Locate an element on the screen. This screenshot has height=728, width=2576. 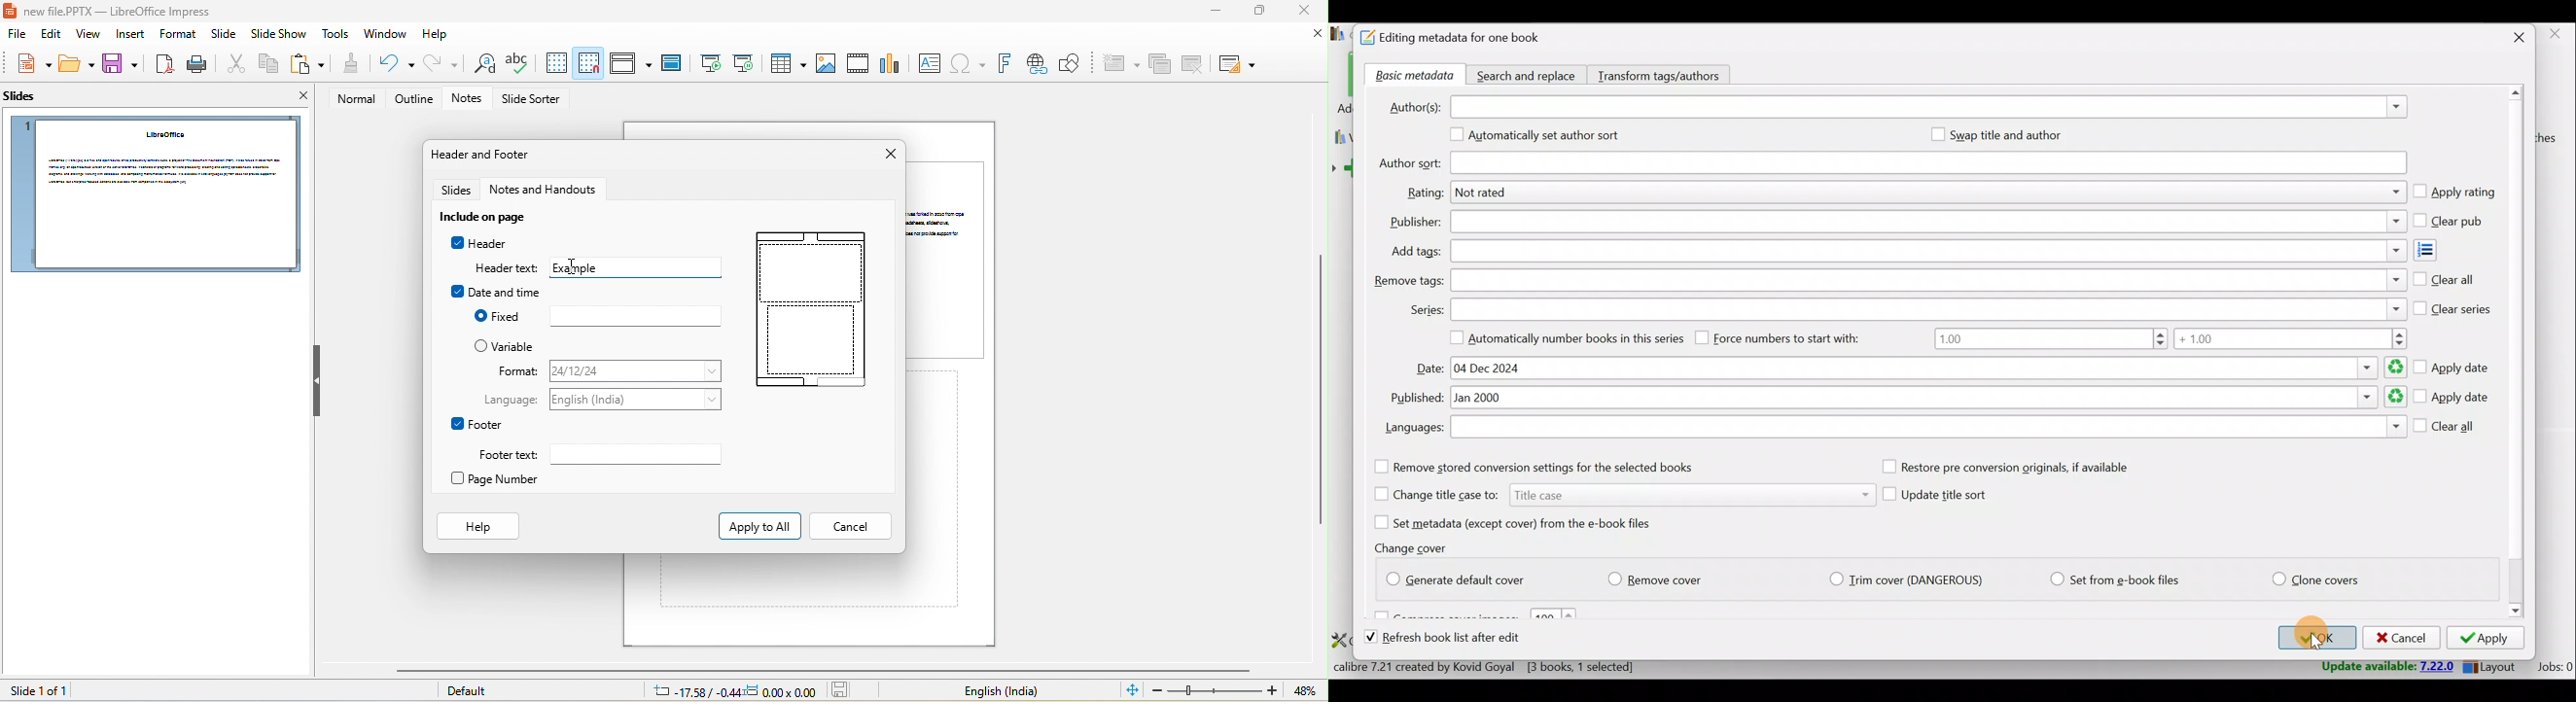
Change title case to is located at coordinates (1619, 493).